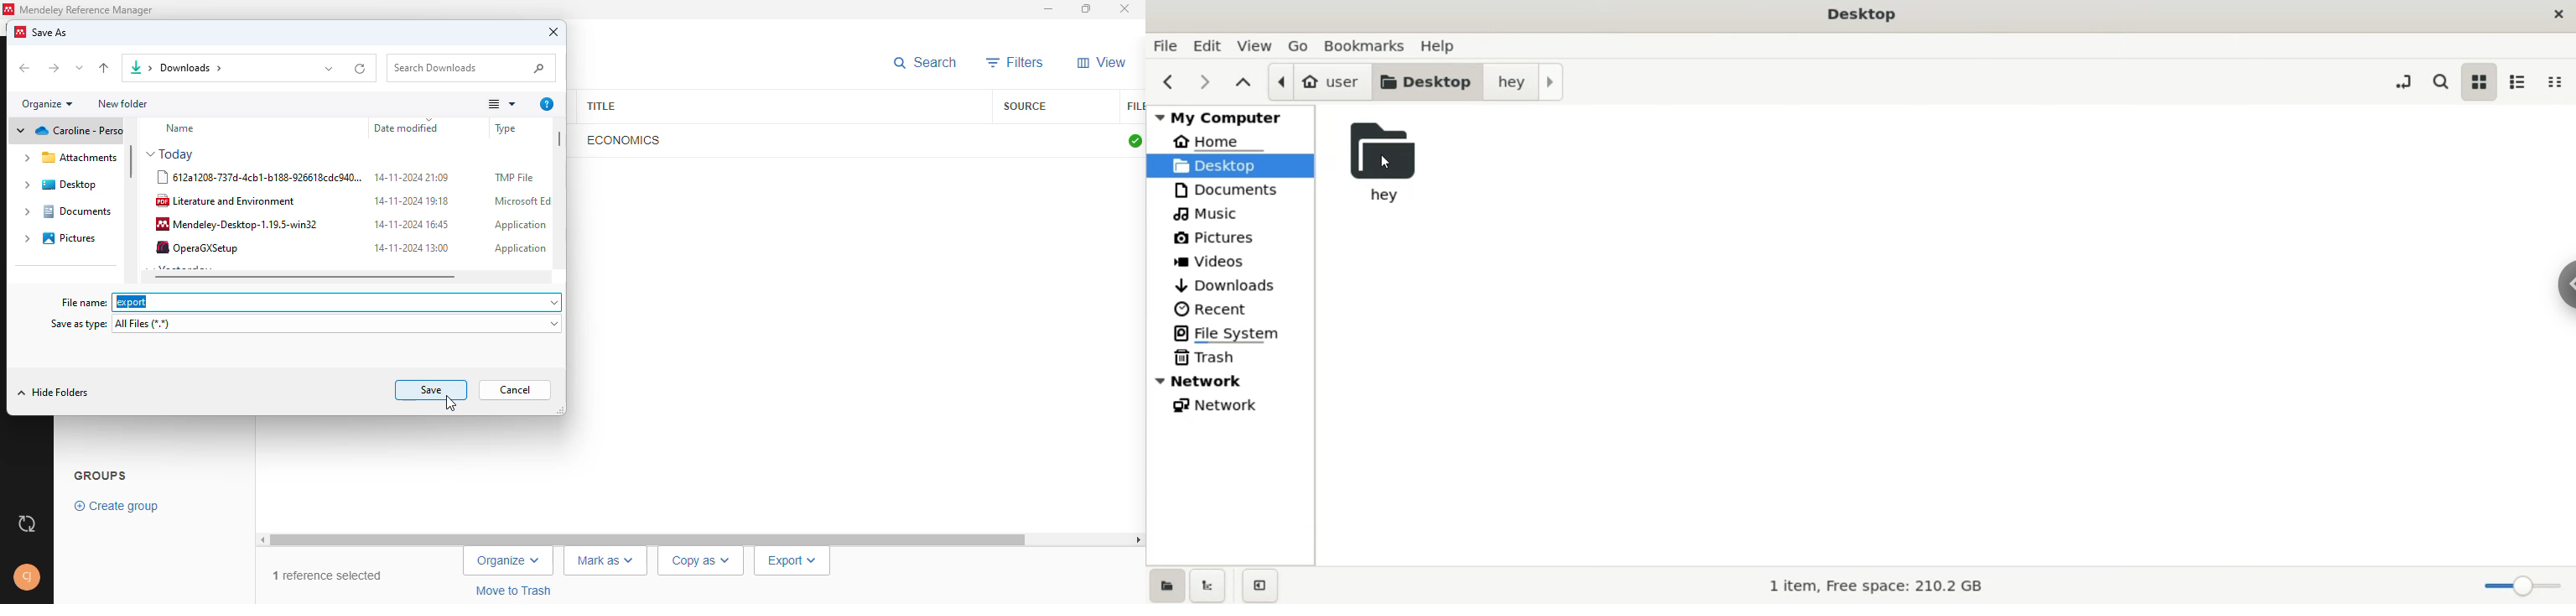 This screenshot has height=616, width=2576. Describe the element at coordinates (411, 224) in the screenshot. I see `14-11-2024 16:45` at that location.